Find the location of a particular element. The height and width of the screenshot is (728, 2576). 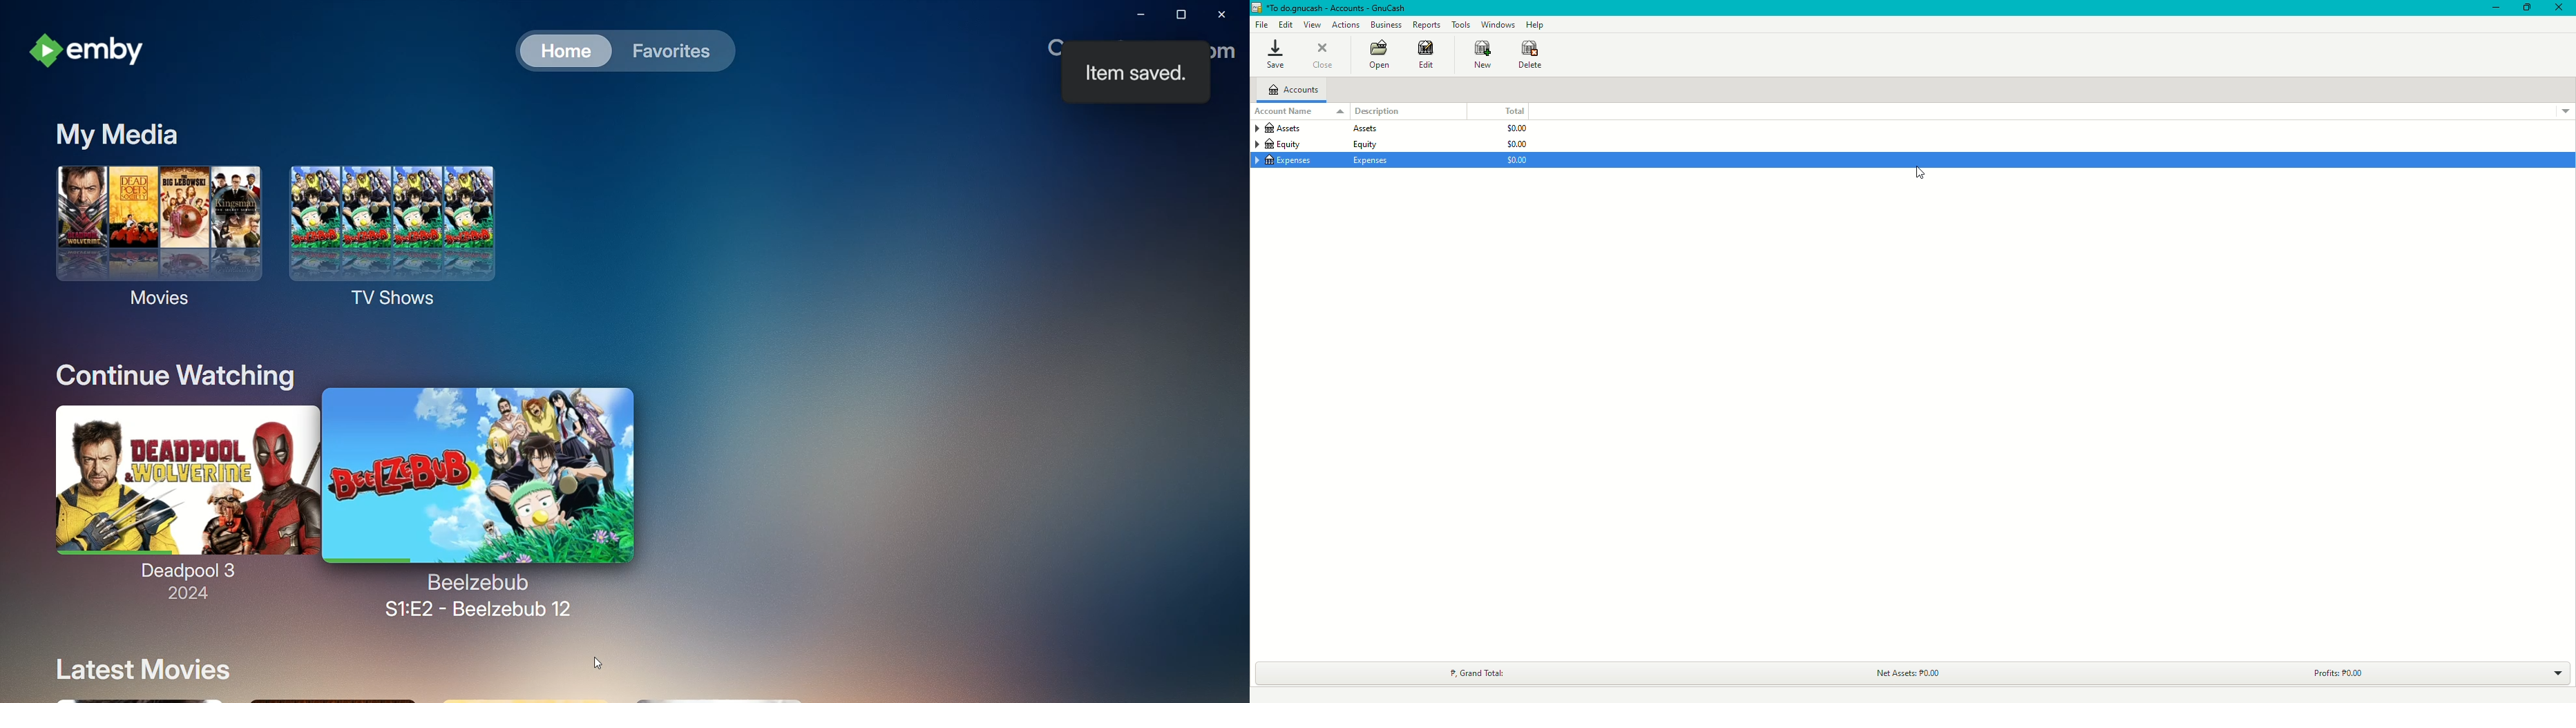

Restore is located at coordinates (2526, 8).